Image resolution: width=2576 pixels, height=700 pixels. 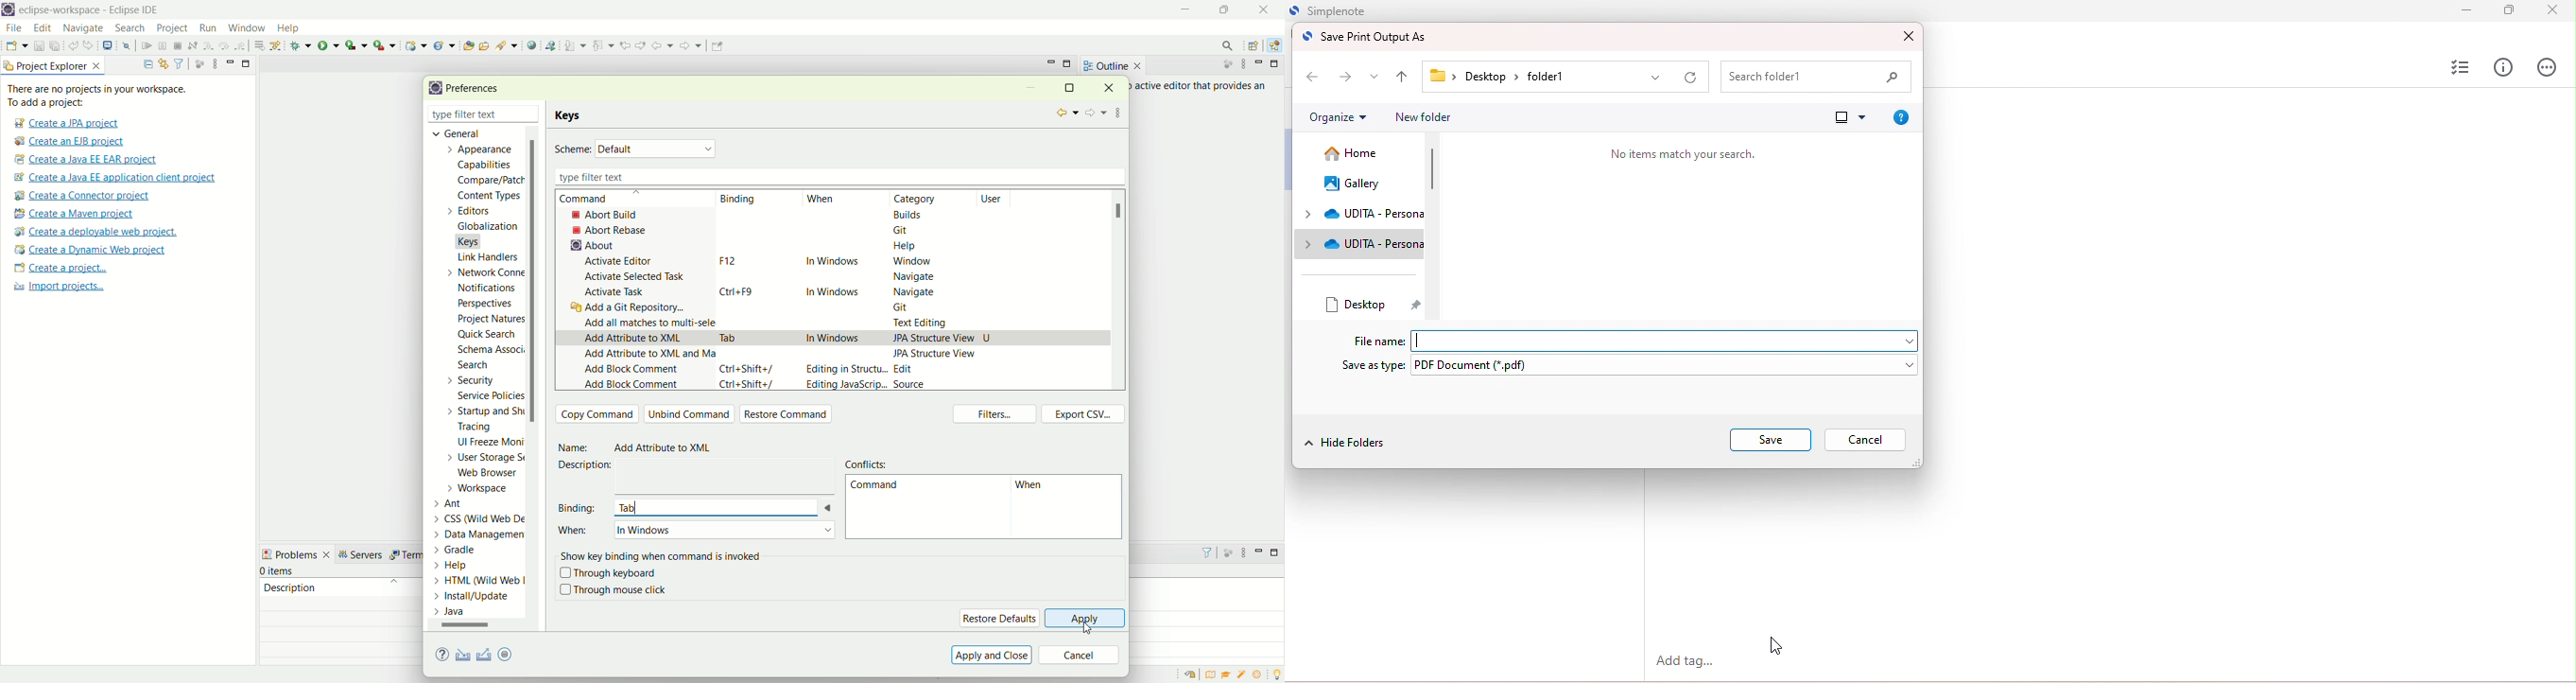 I want to click on In Windows, so click(x=723, y=530).